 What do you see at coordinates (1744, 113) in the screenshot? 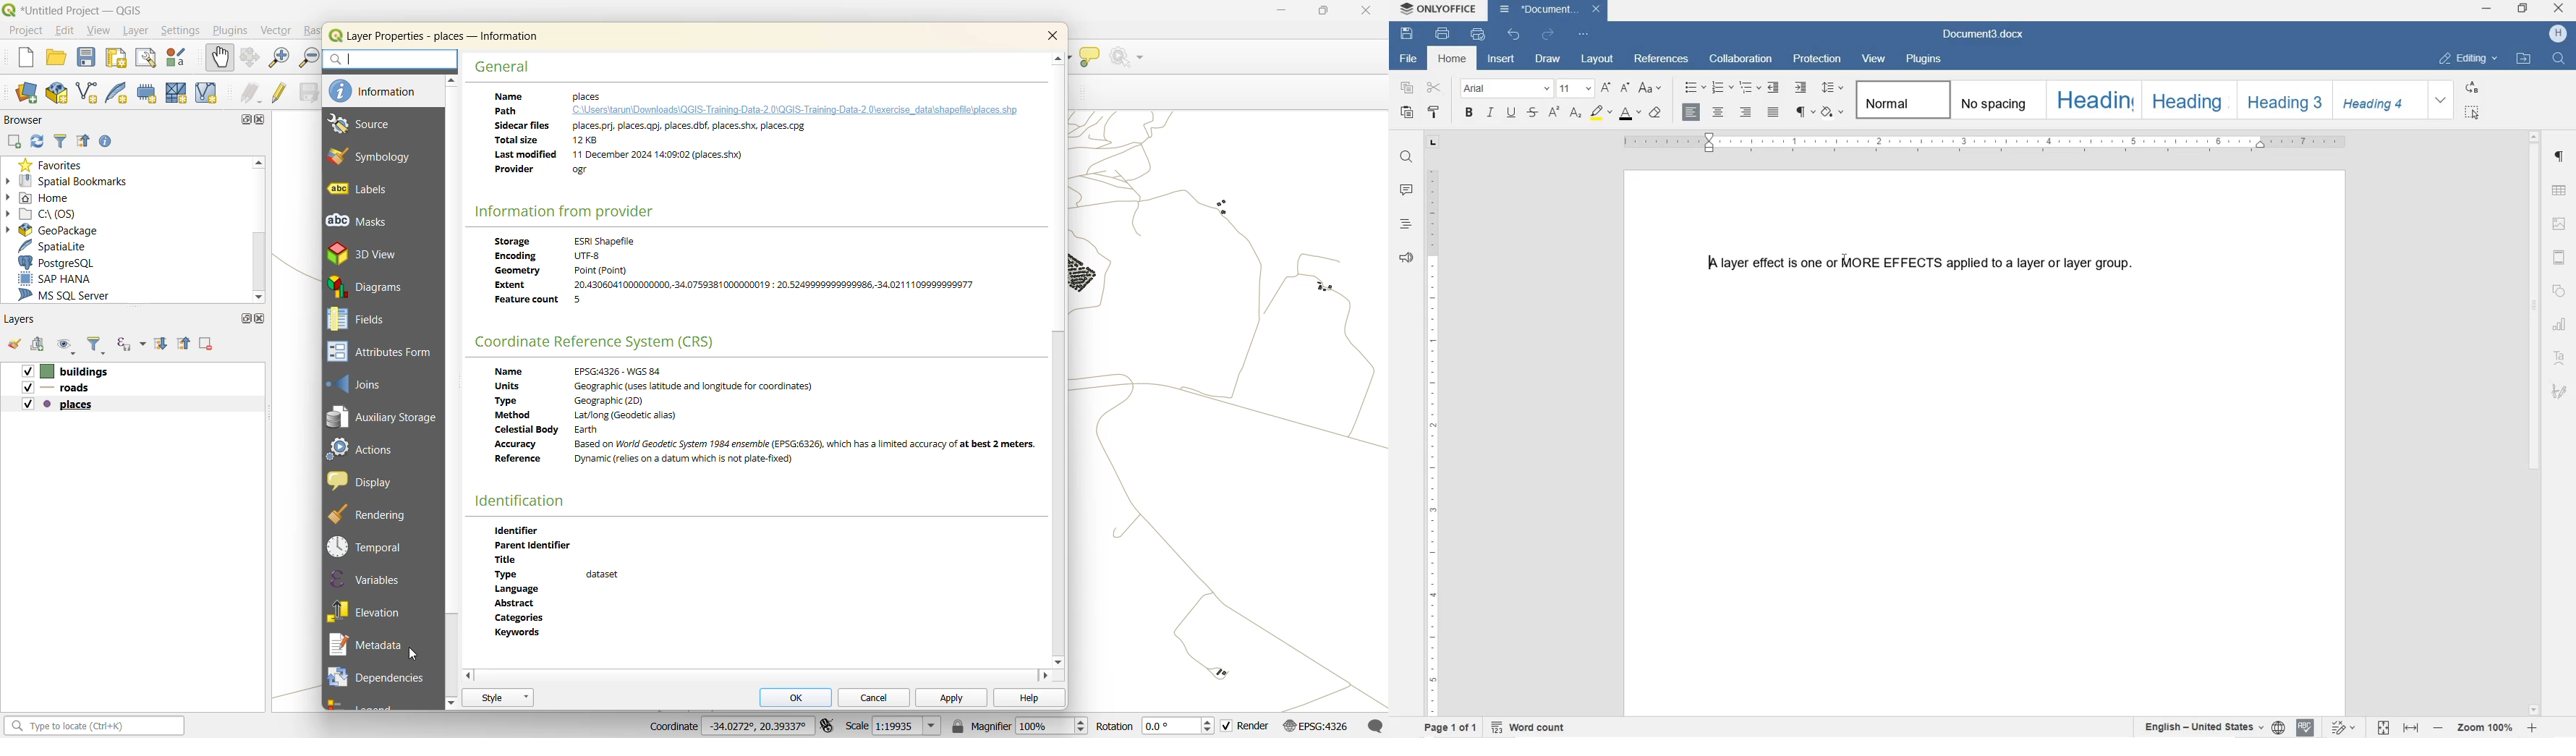
I see `ALIGN RIGHT` at bounding box center [1744, 113].